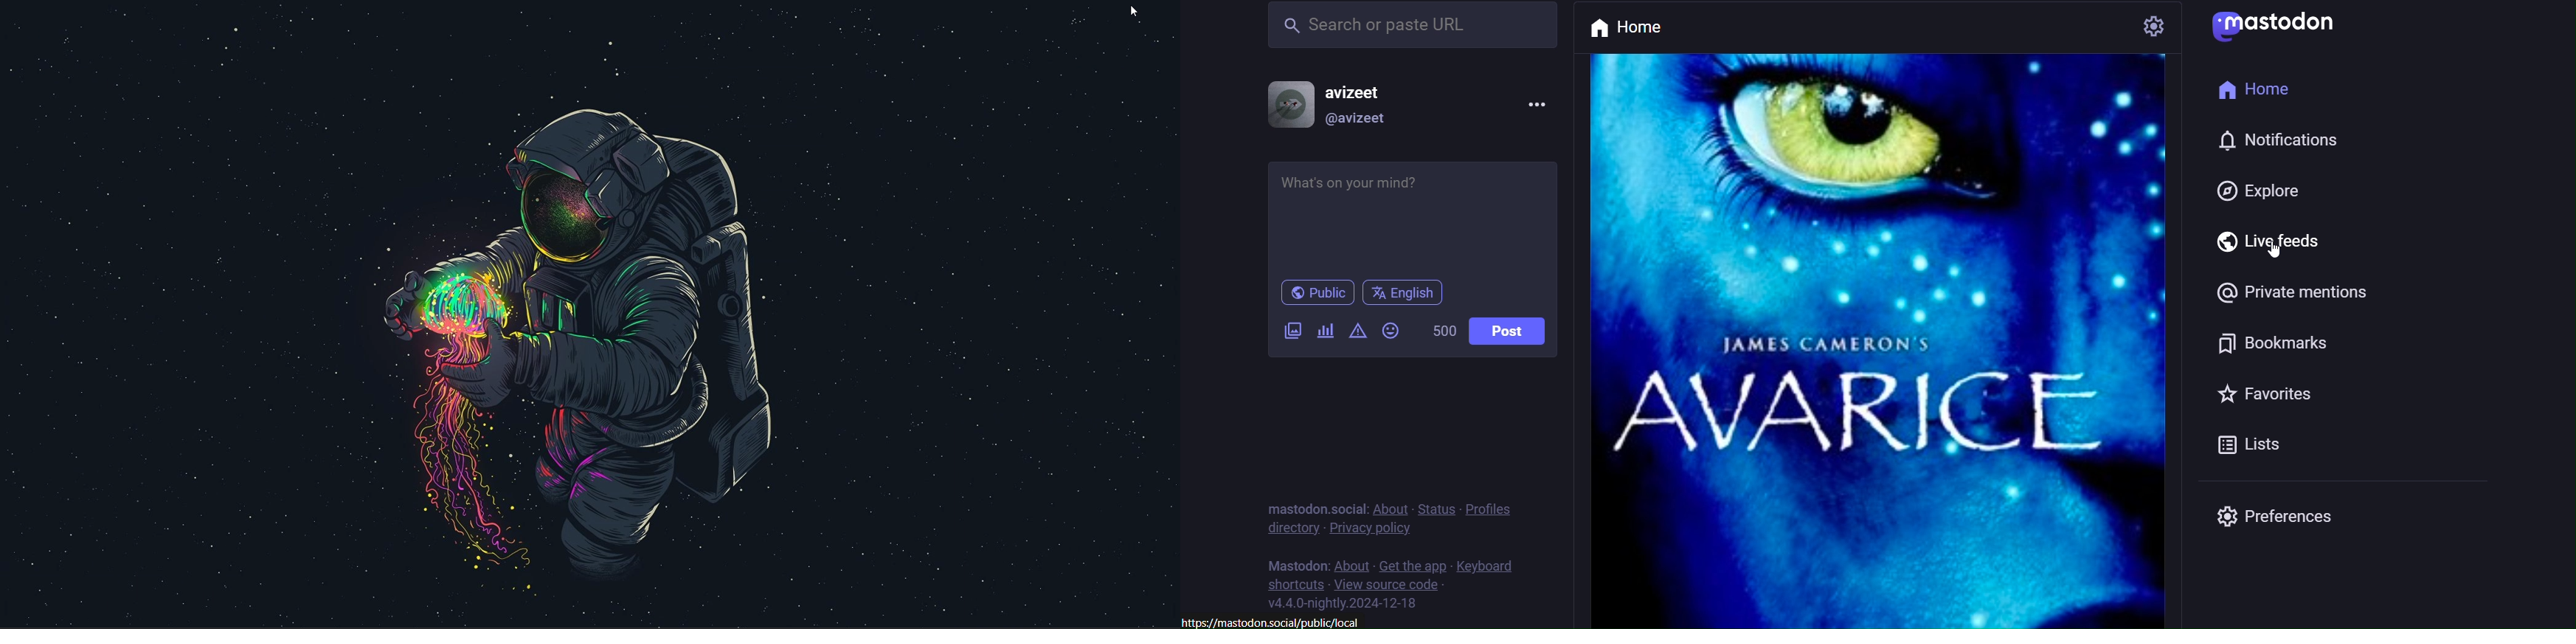 The image size is (2576, 644). What do you see at coordinates (1495, 509) in the screenshot?
I see `profiles` at bounding box center [1495, 509].